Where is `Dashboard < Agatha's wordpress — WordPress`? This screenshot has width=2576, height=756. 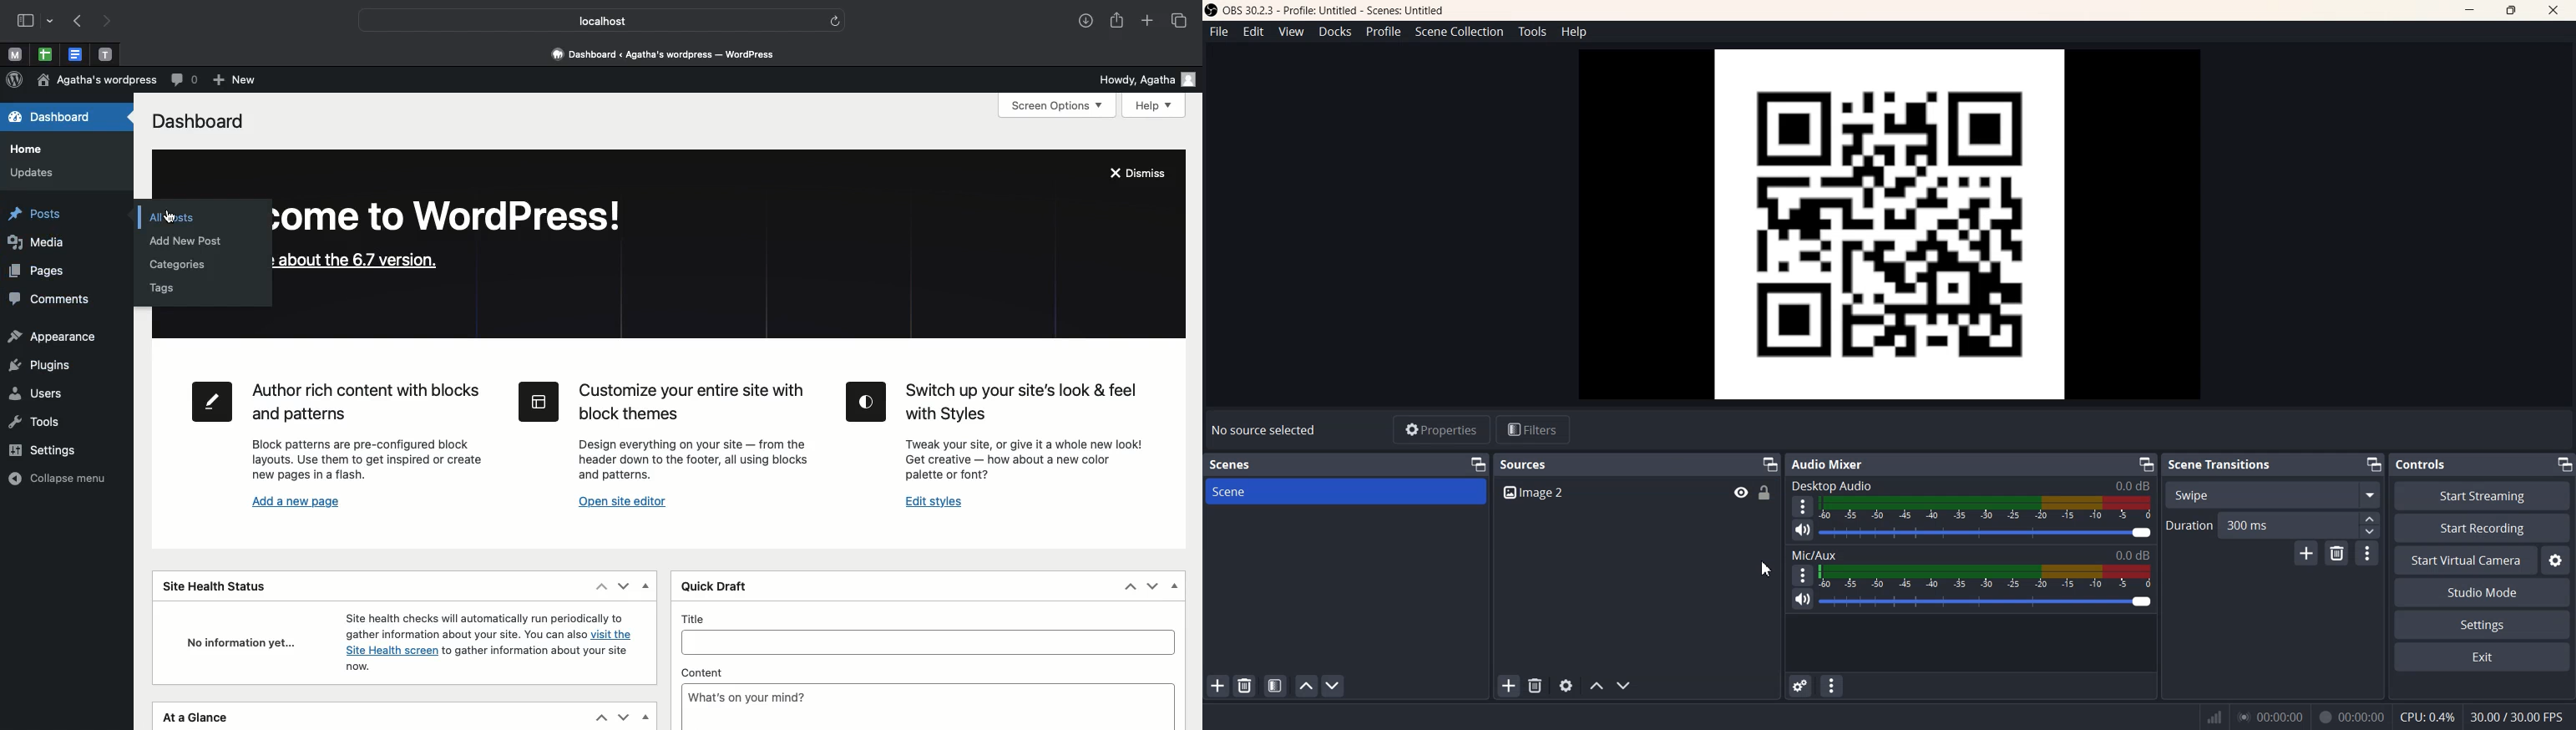
Dashboard < Agatha's wordpress — WordPress is located at coordinates (669, 53).